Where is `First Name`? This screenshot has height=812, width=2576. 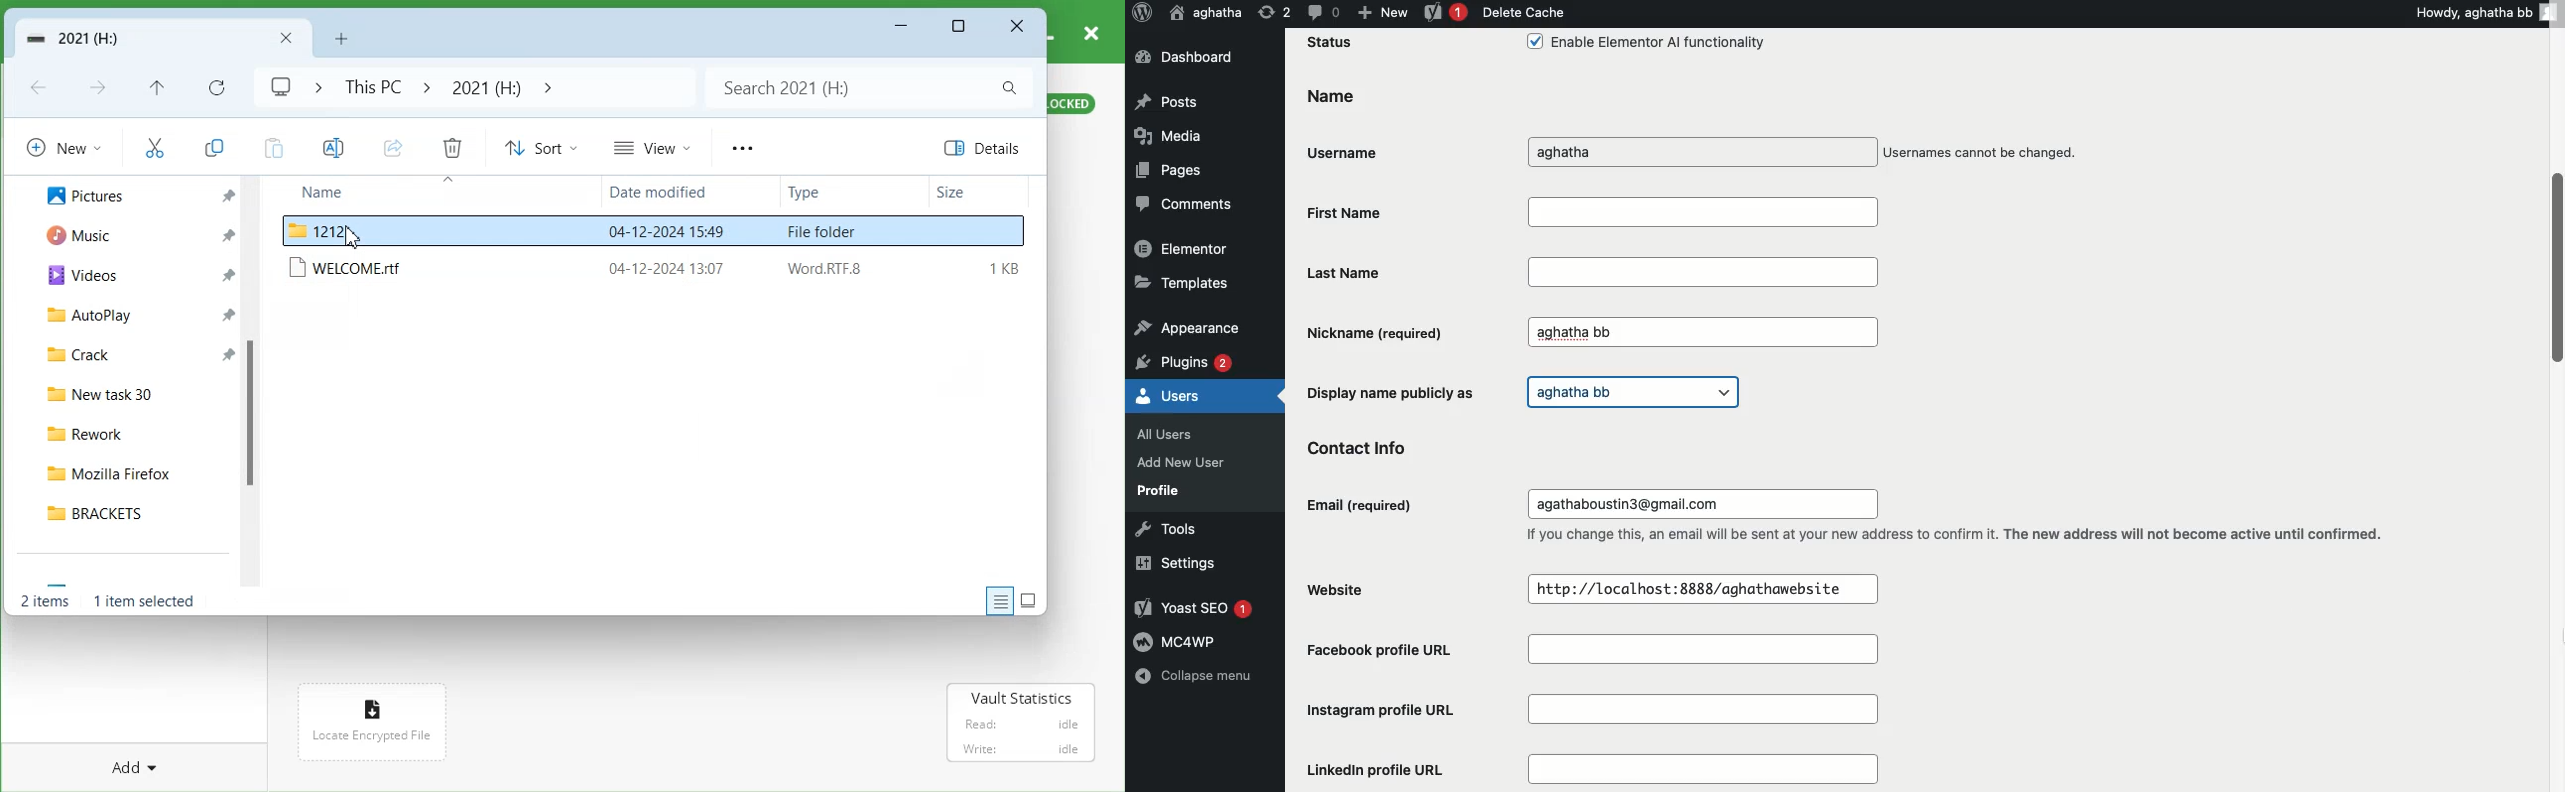
First Name is located at coordinates (1590, 211).